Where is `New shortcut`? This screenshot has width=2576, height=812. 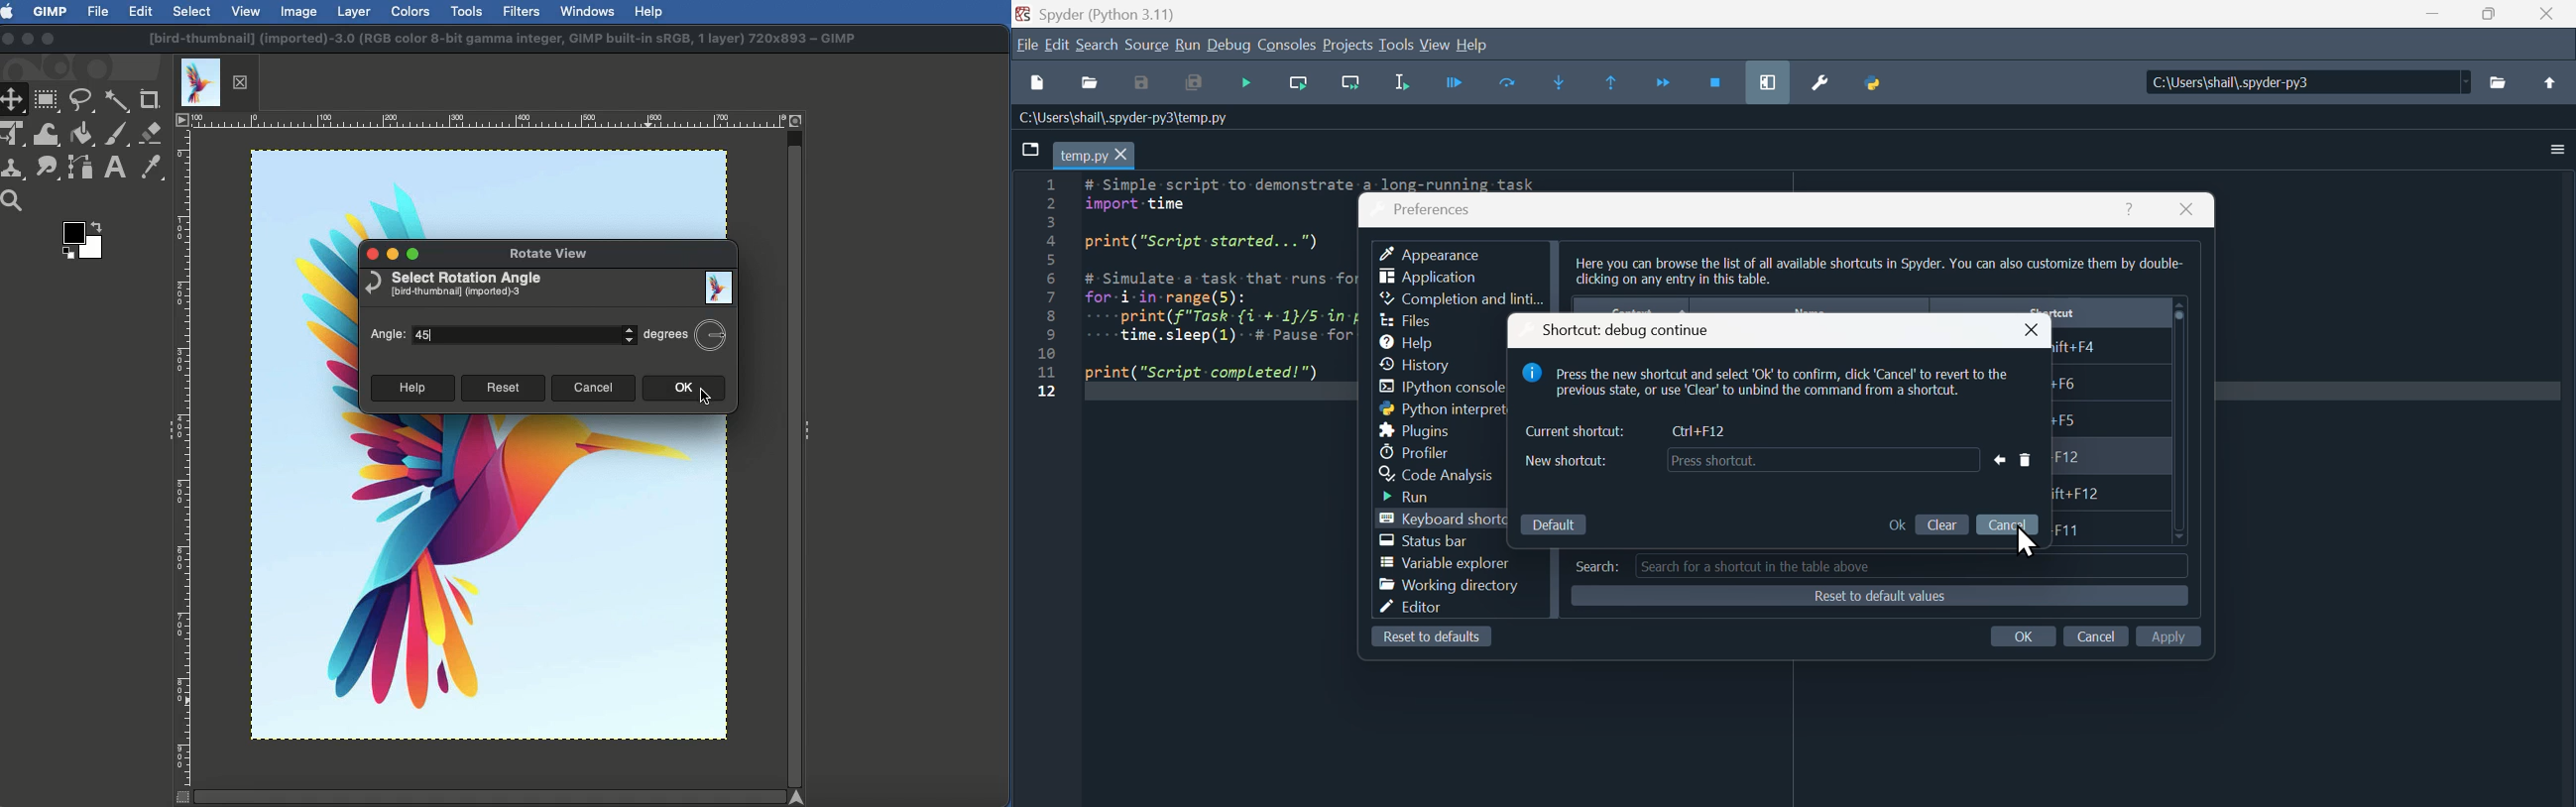
New shortcut is located at coordinates (1777, 464).